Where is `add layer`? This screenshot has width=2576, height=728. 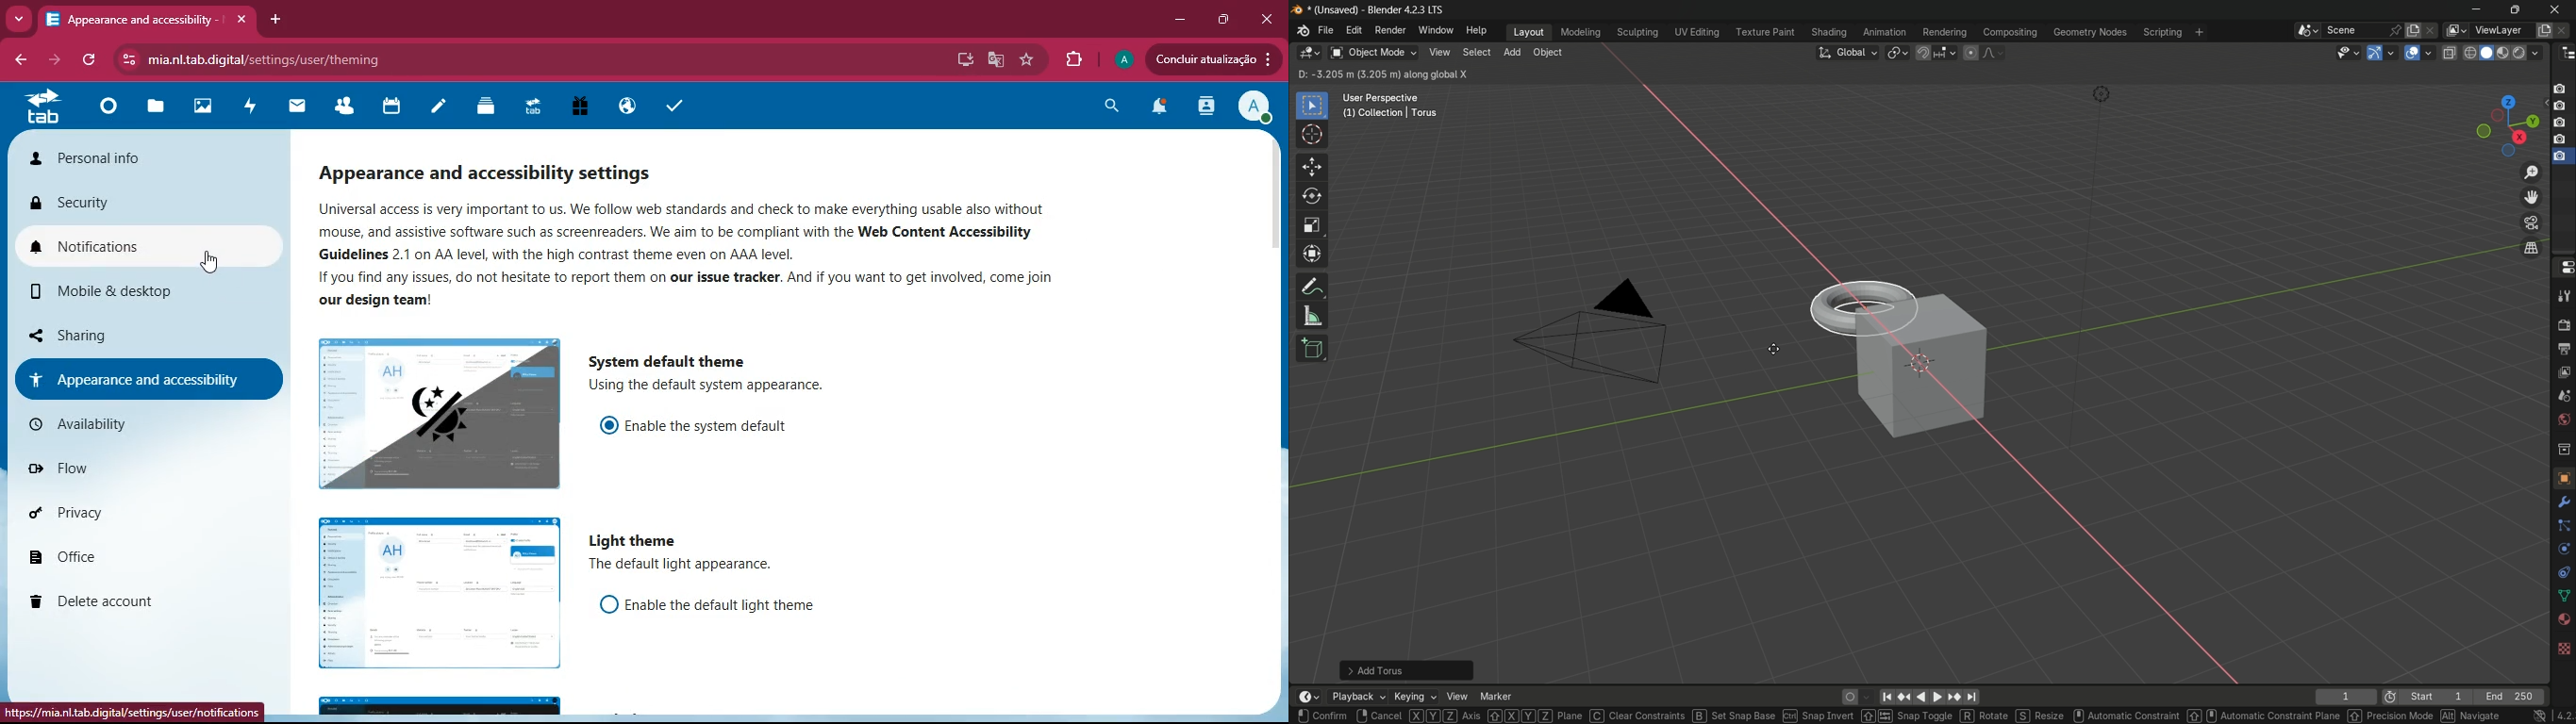
add layer is located at coordinates (2544, 31).